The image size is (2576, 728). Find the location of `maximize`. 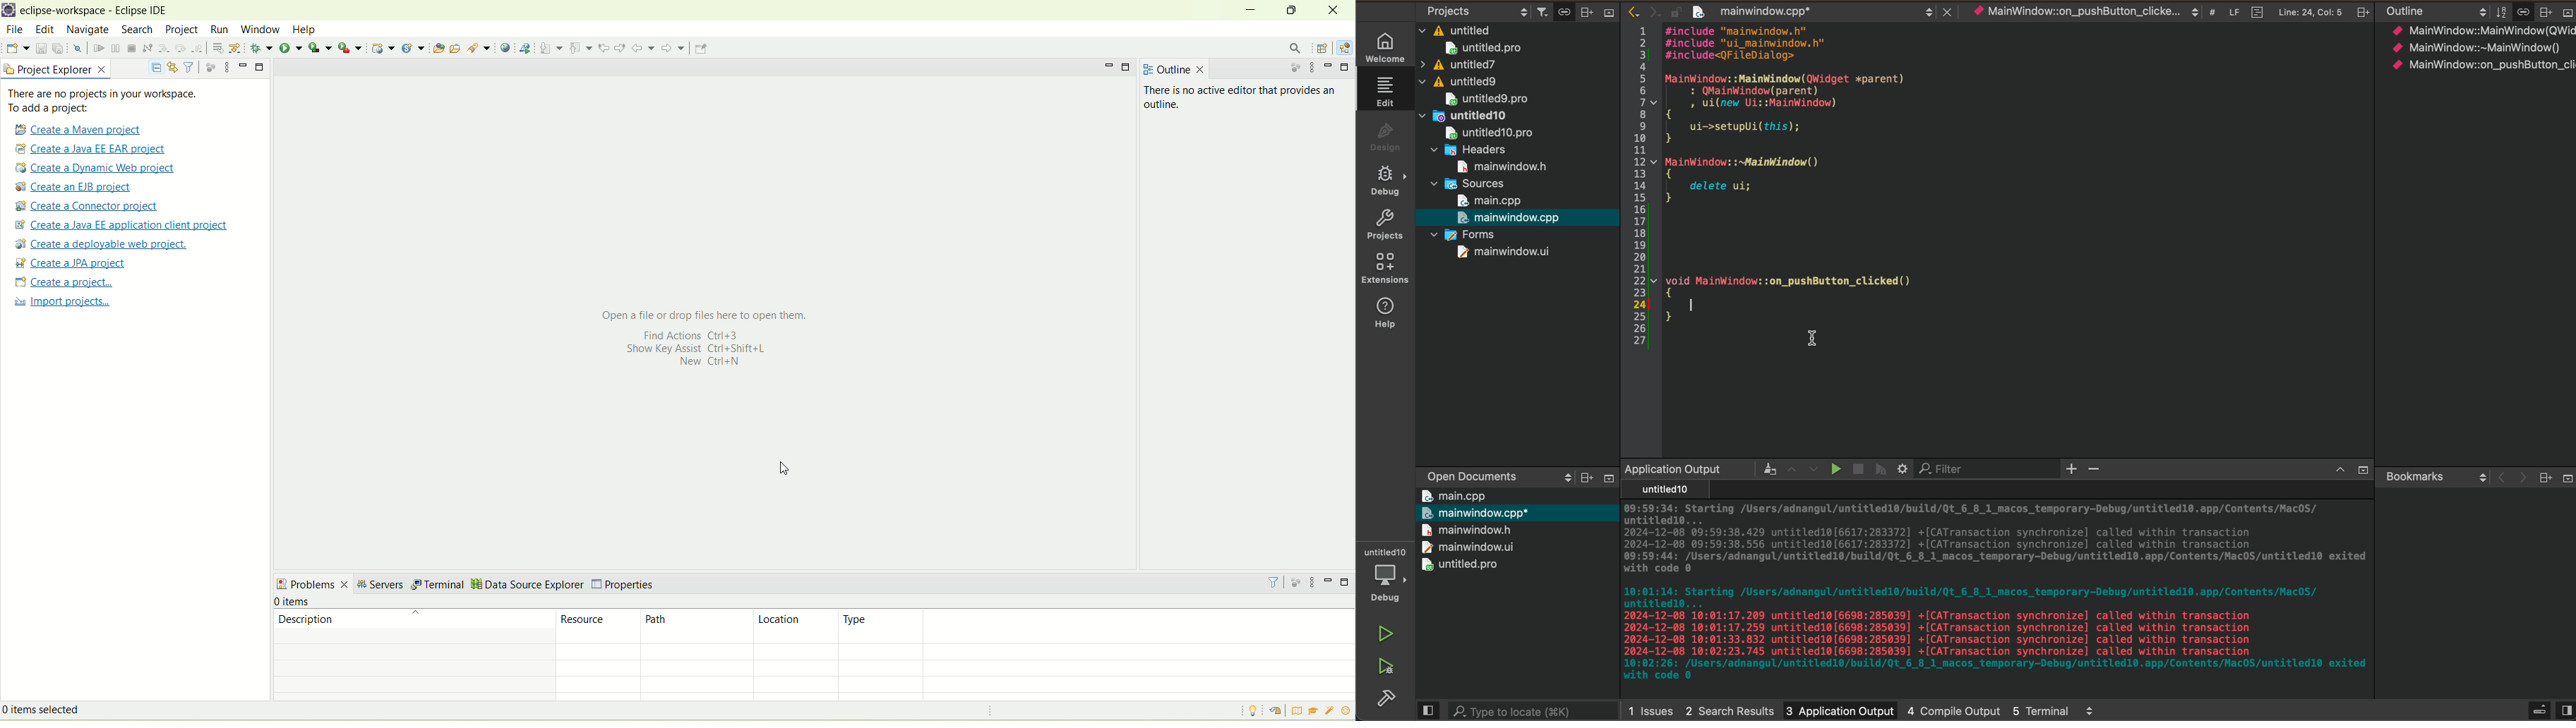

maximize is located at coordinates (1128, 66).